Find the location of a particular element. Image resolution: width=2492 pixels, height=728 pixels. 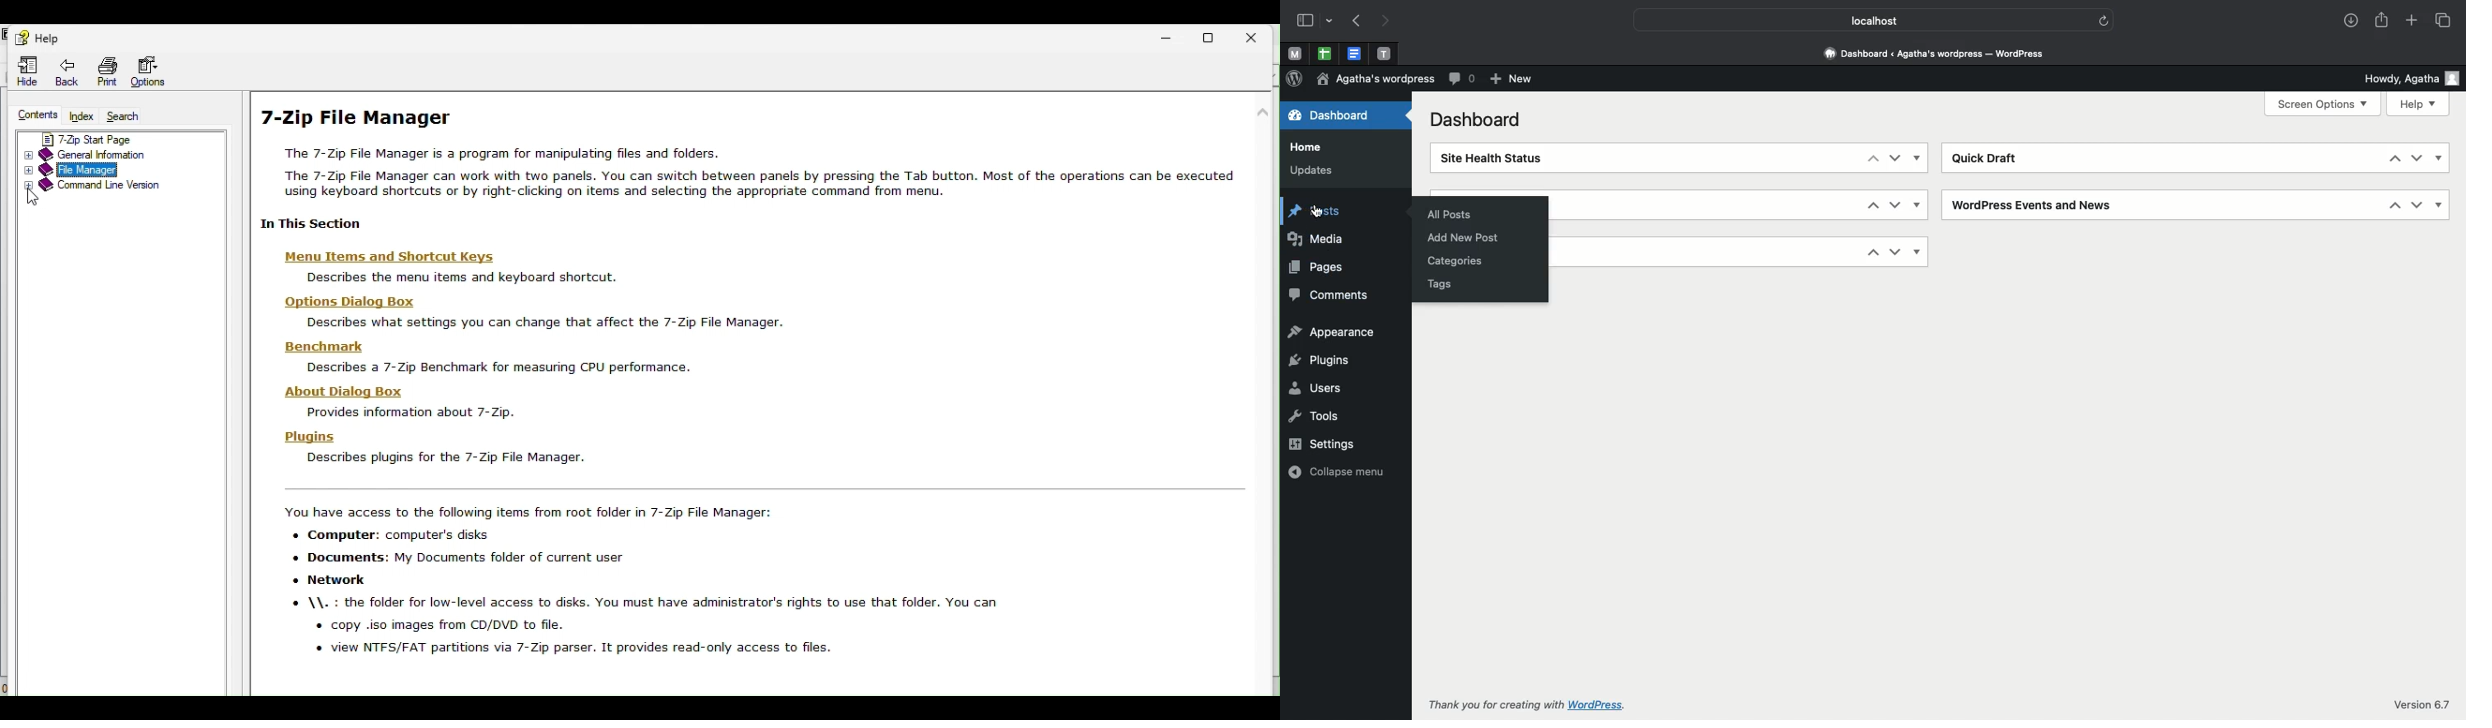

Command line version is located at coordinates (104, 190).